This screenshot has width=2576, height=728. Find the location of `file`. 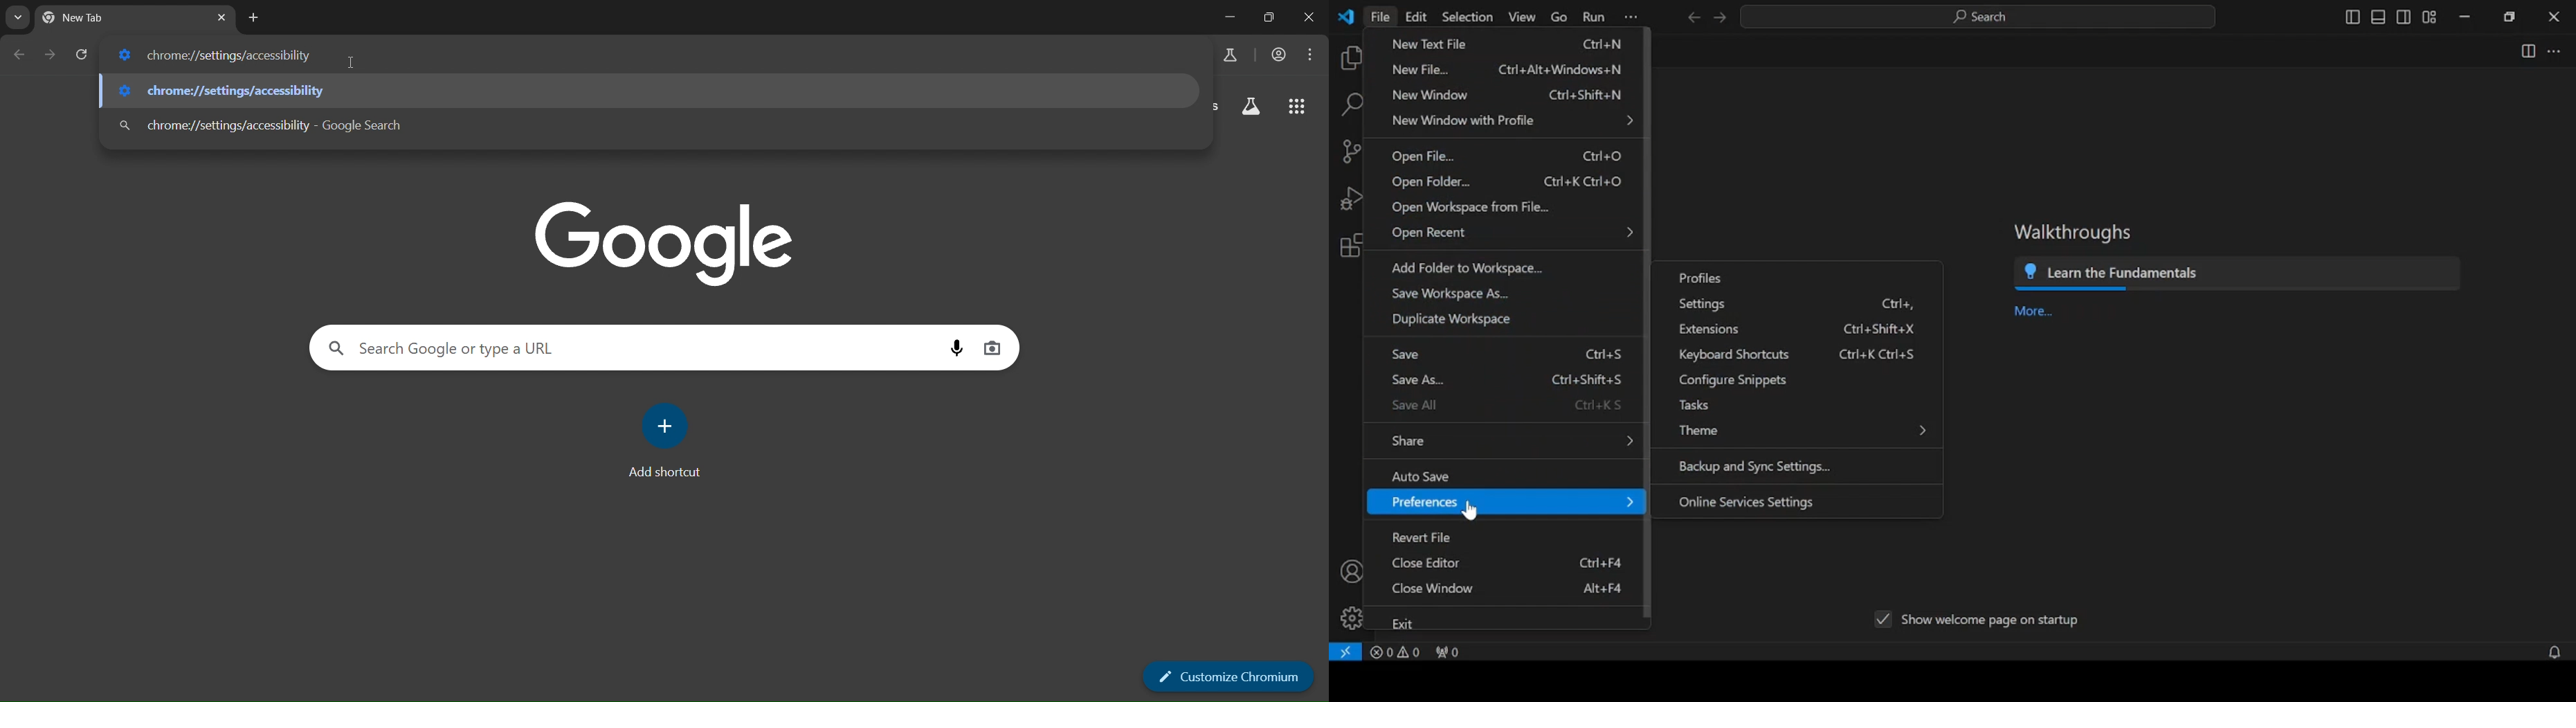

file is located at coordinates (1381, 18).